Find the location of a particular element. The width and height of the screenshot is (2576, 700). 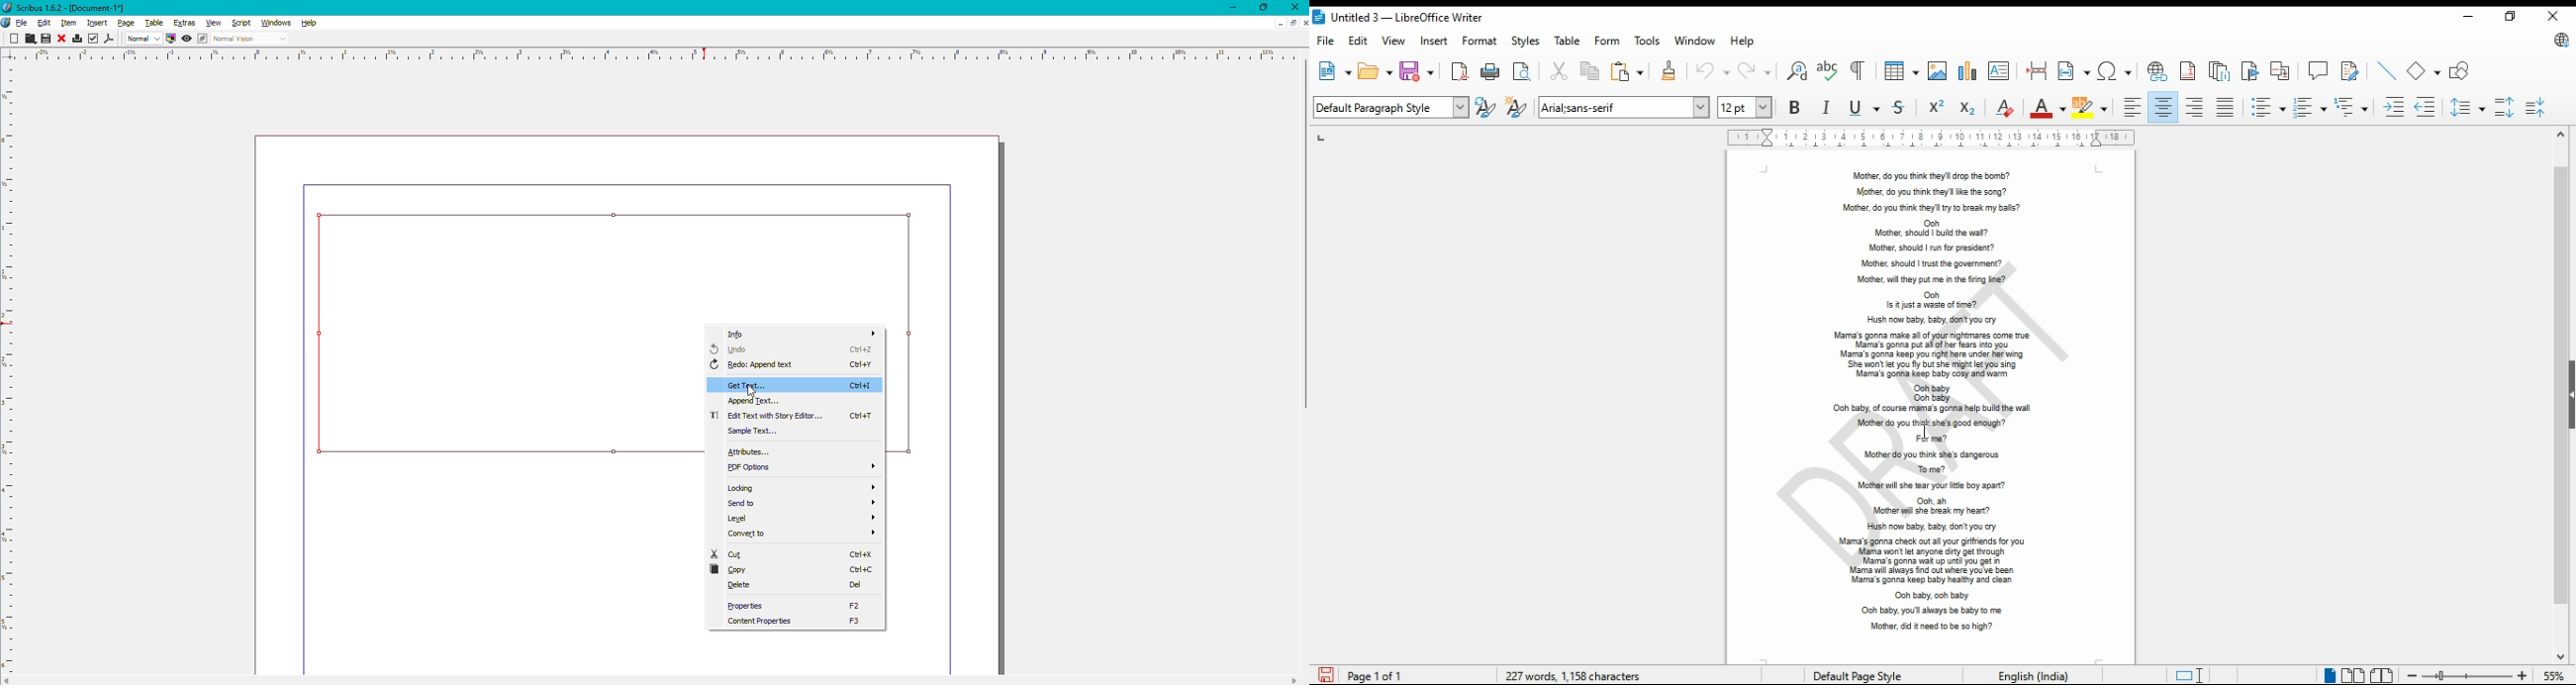

page style is located at coordinates (1853, 673).